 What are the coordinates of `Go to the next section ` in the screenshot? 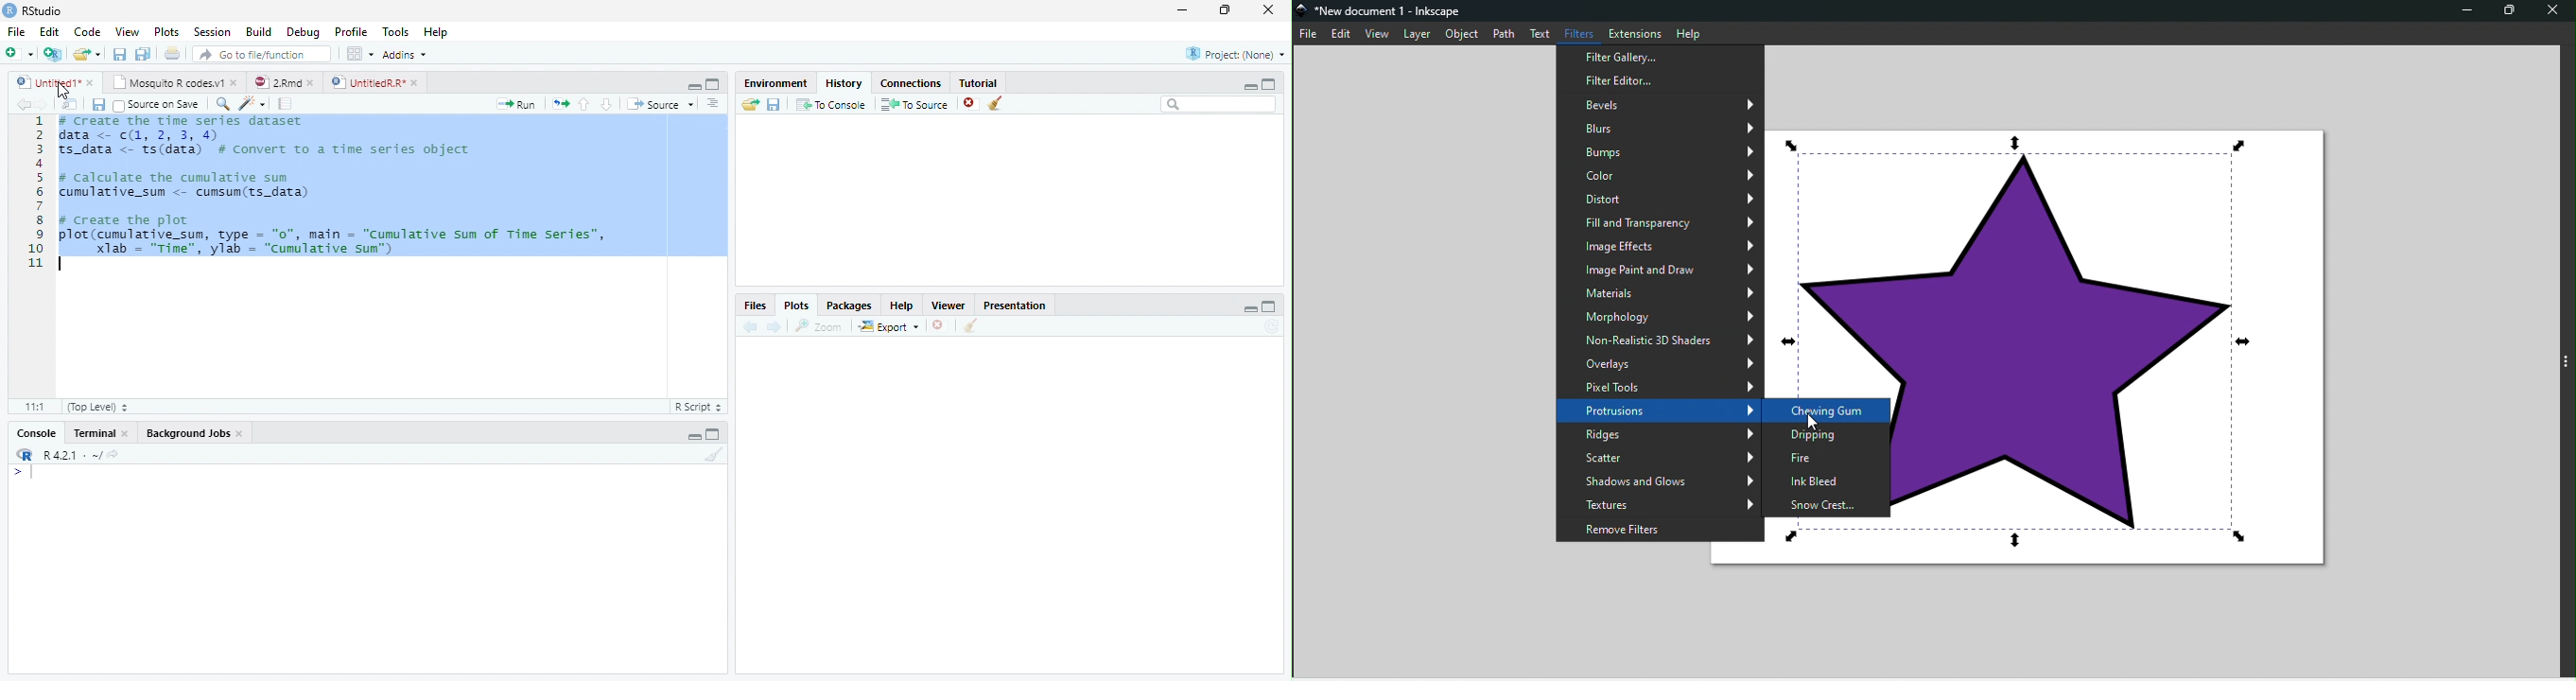 It's located at (607, 106).